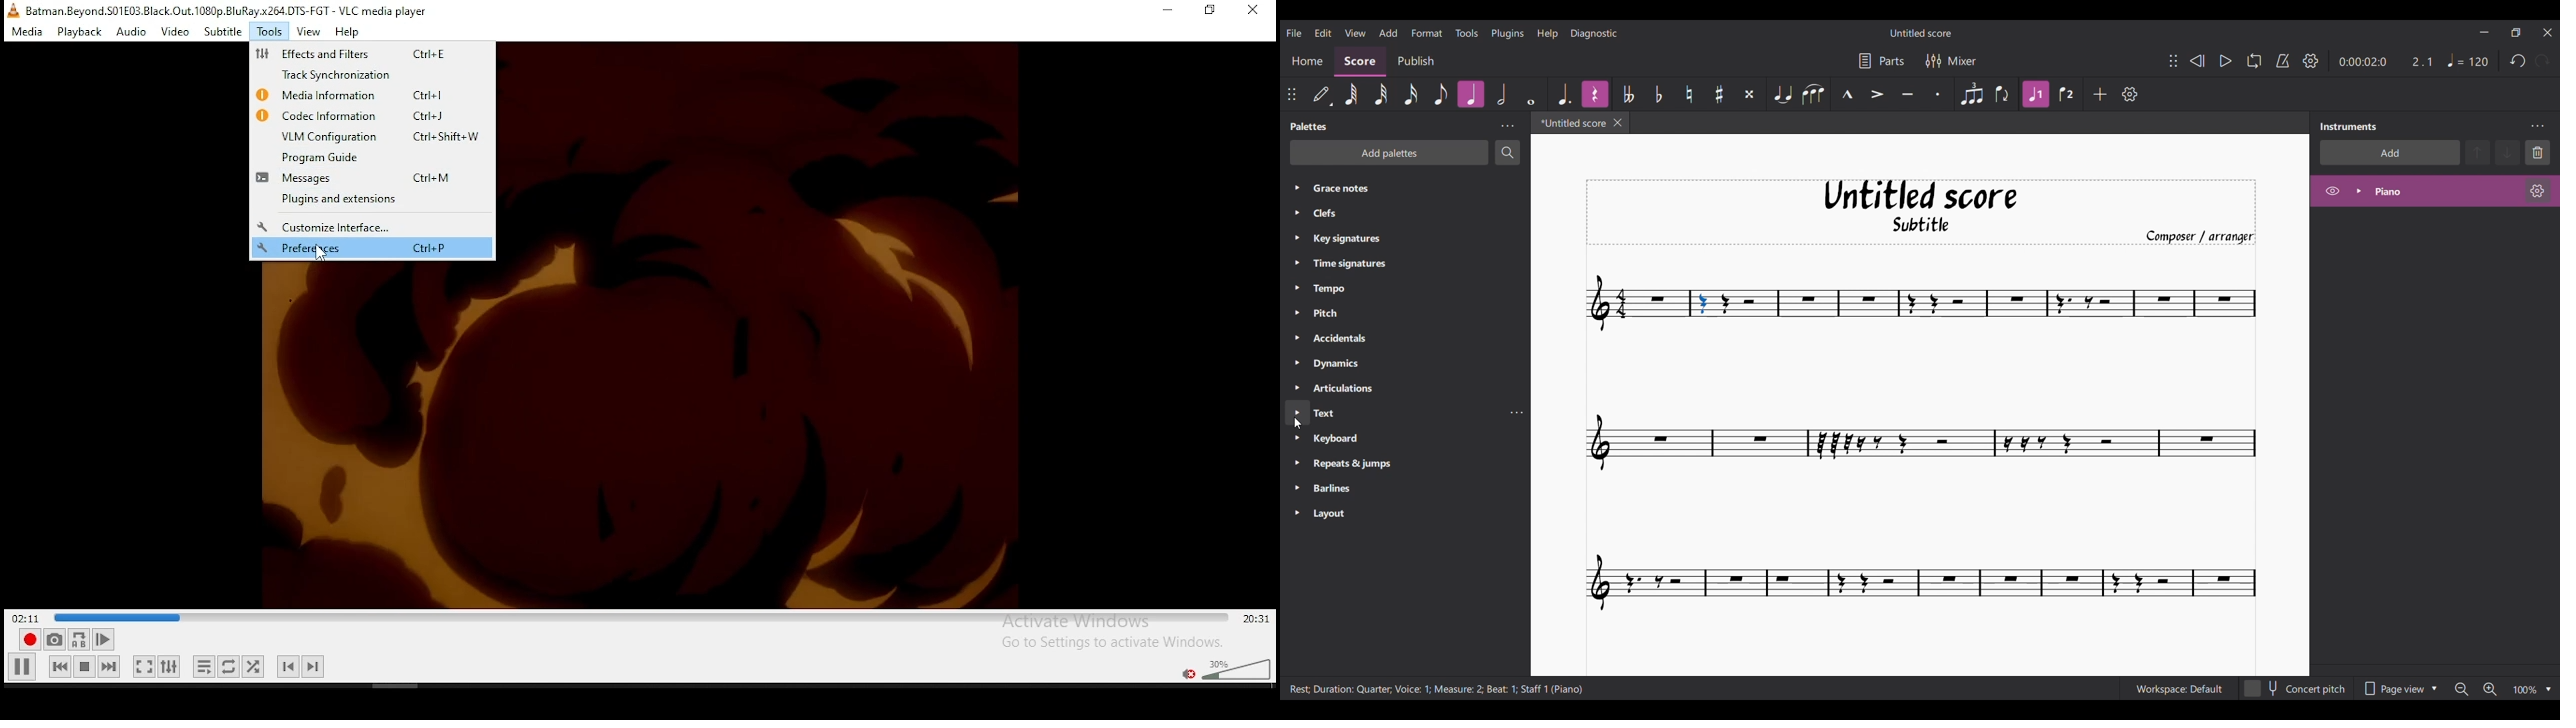  Describe the element at coordinates (1908, 94) in the screenshot. I see `Tenuto` at that location.